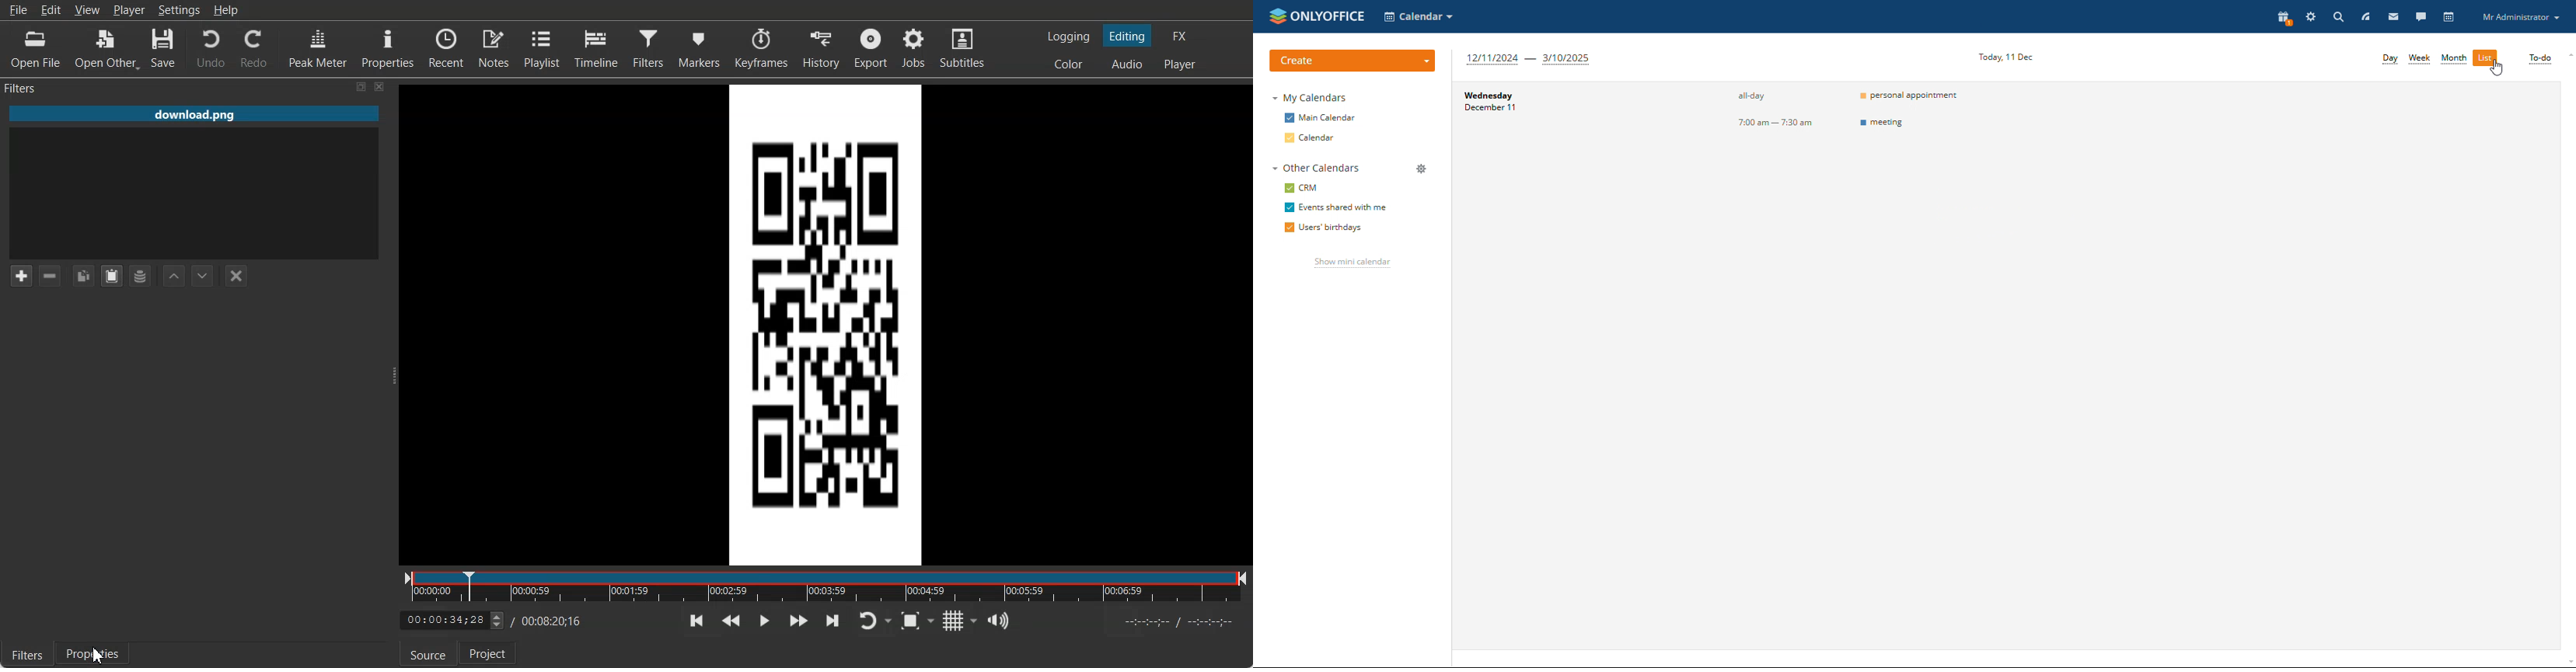 This screenshot has width=2576, height=672. What do you see at coordinates (82, 276) in the screenshot?
I see `Copy Filter` at bounding box center [82, 276].